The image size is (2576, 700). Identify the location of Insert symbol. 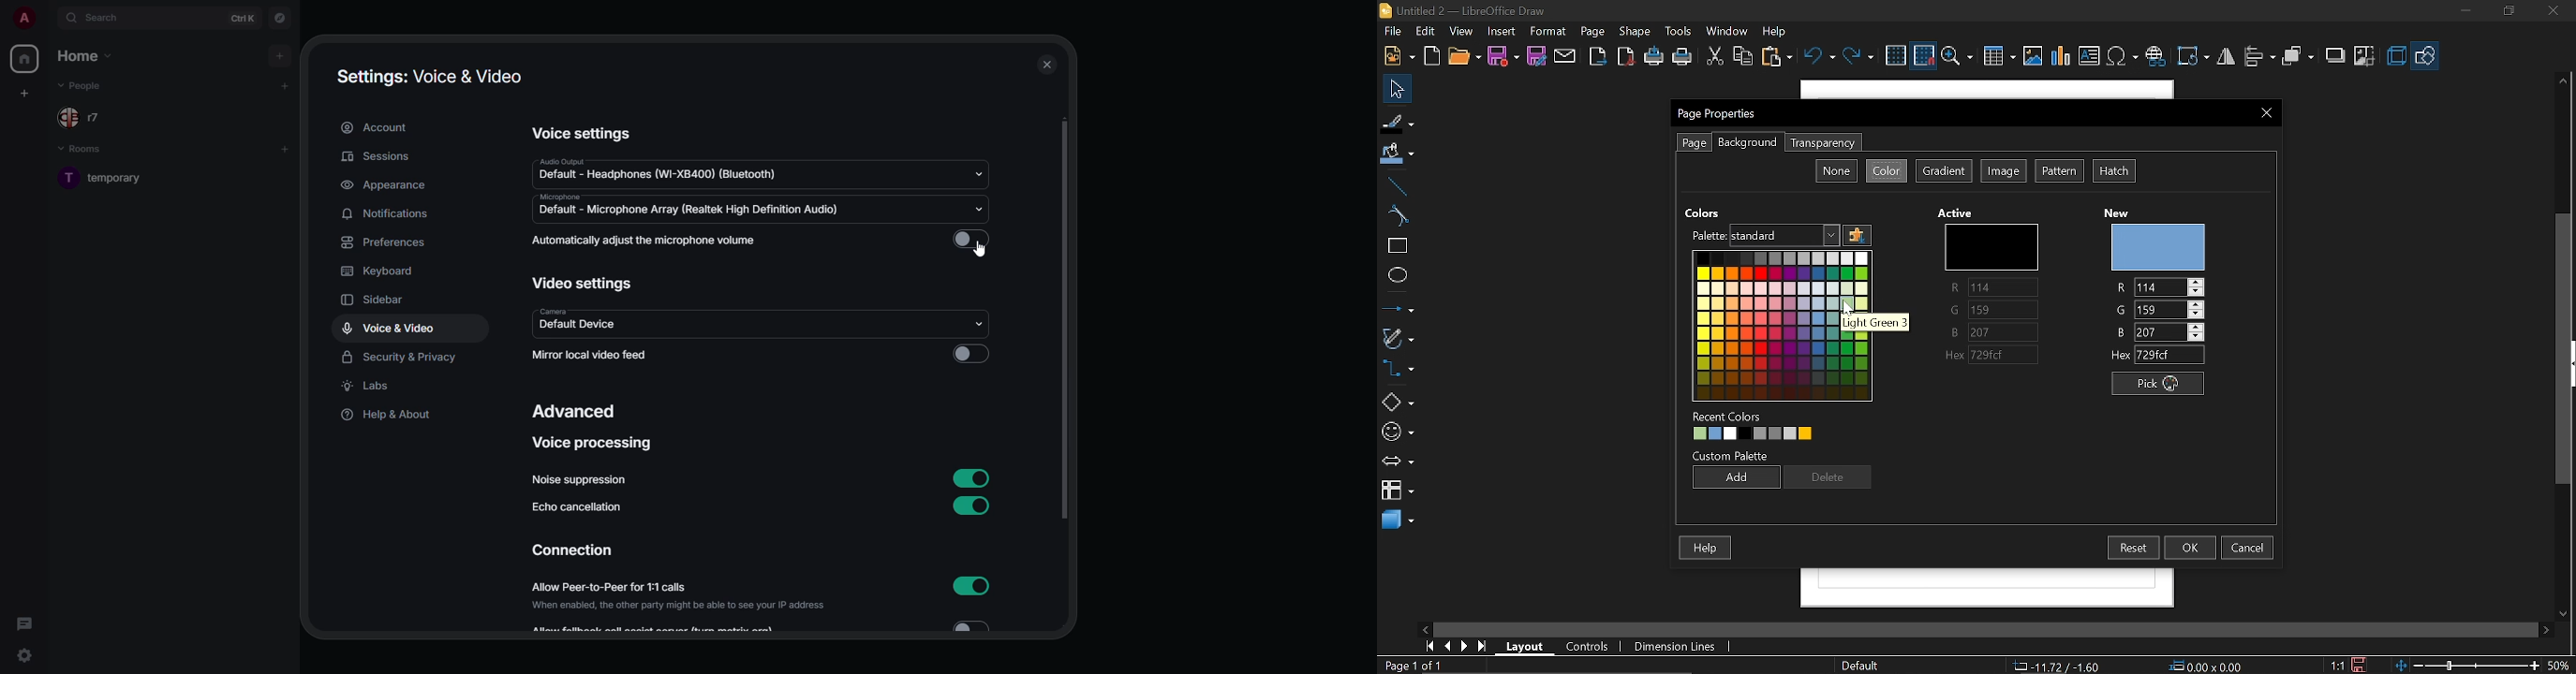
(2123, 57).